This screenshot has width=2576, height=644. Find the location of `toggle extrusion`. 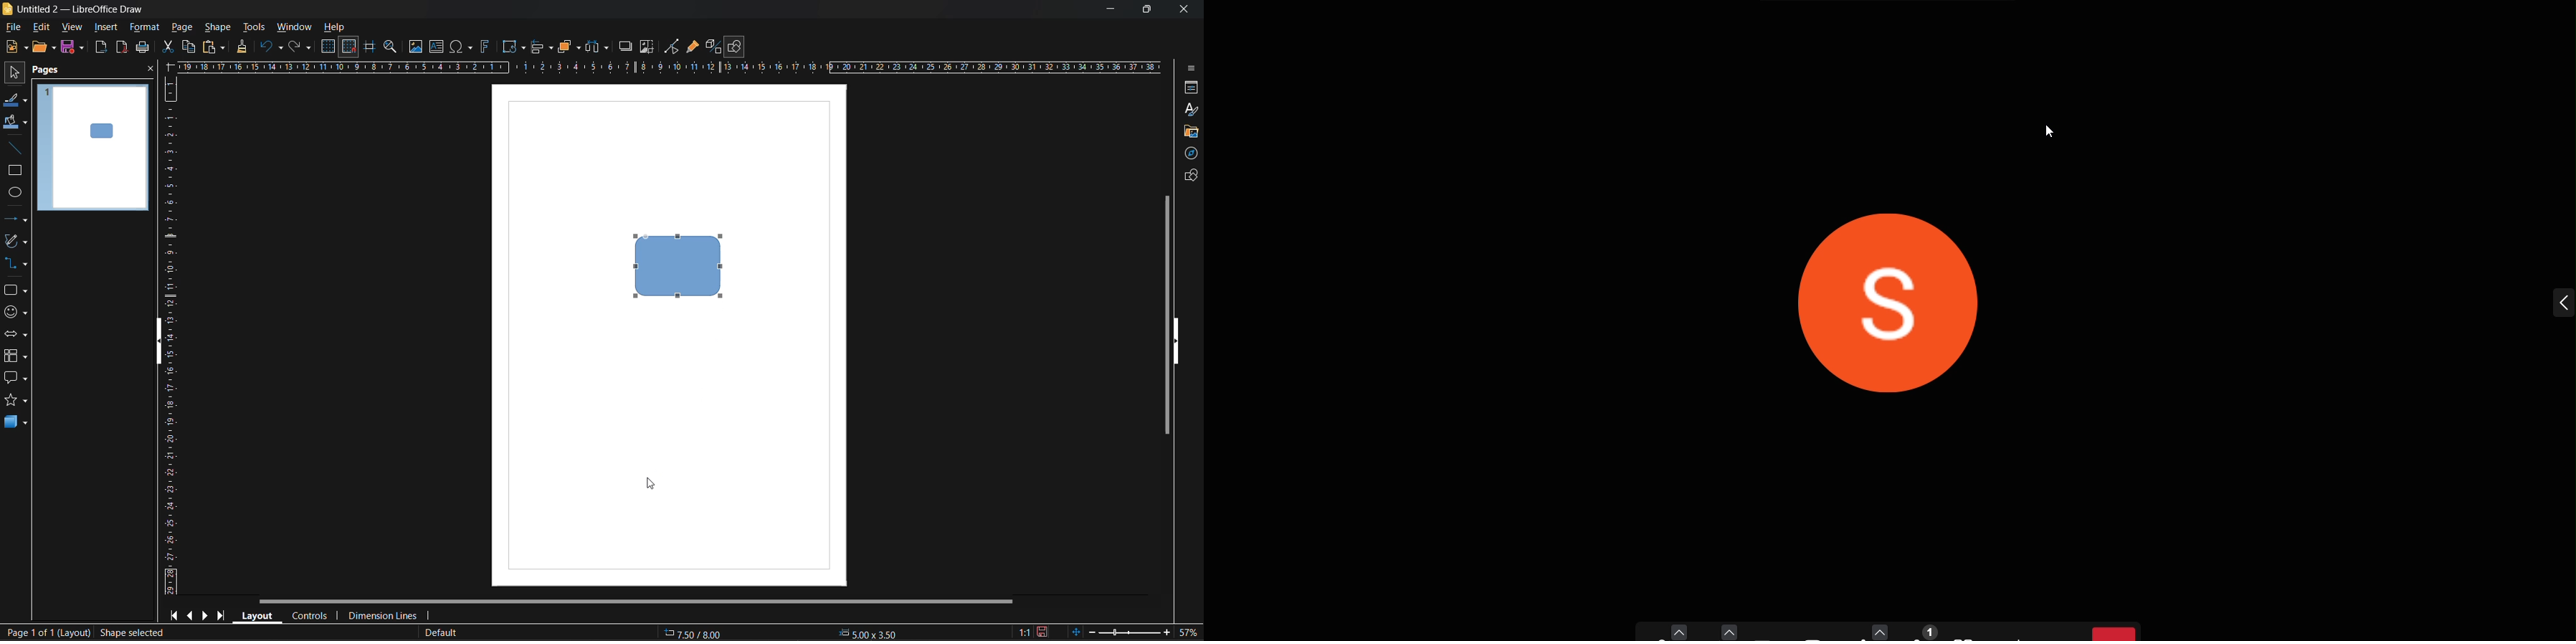

toggle extrusion is located at coordinates (712, 46).